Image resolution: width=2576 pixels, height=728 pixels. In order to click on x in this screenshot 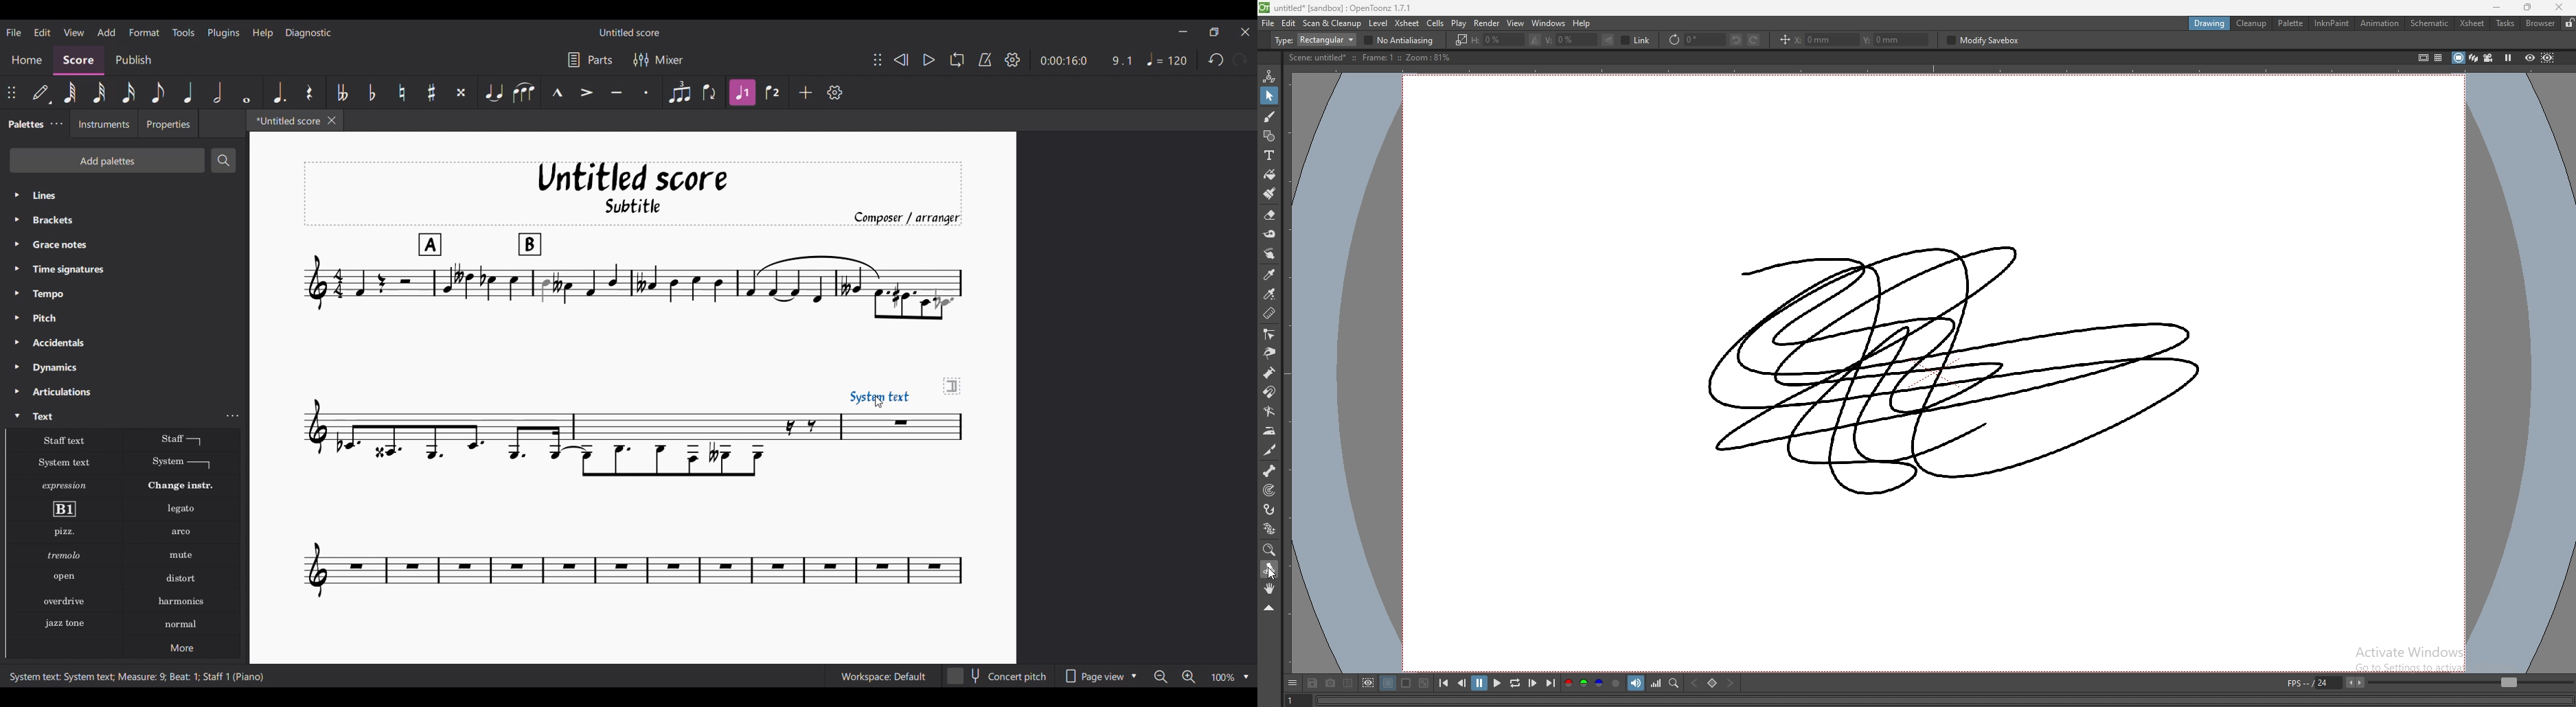, I will do `click(1826, 38)`.